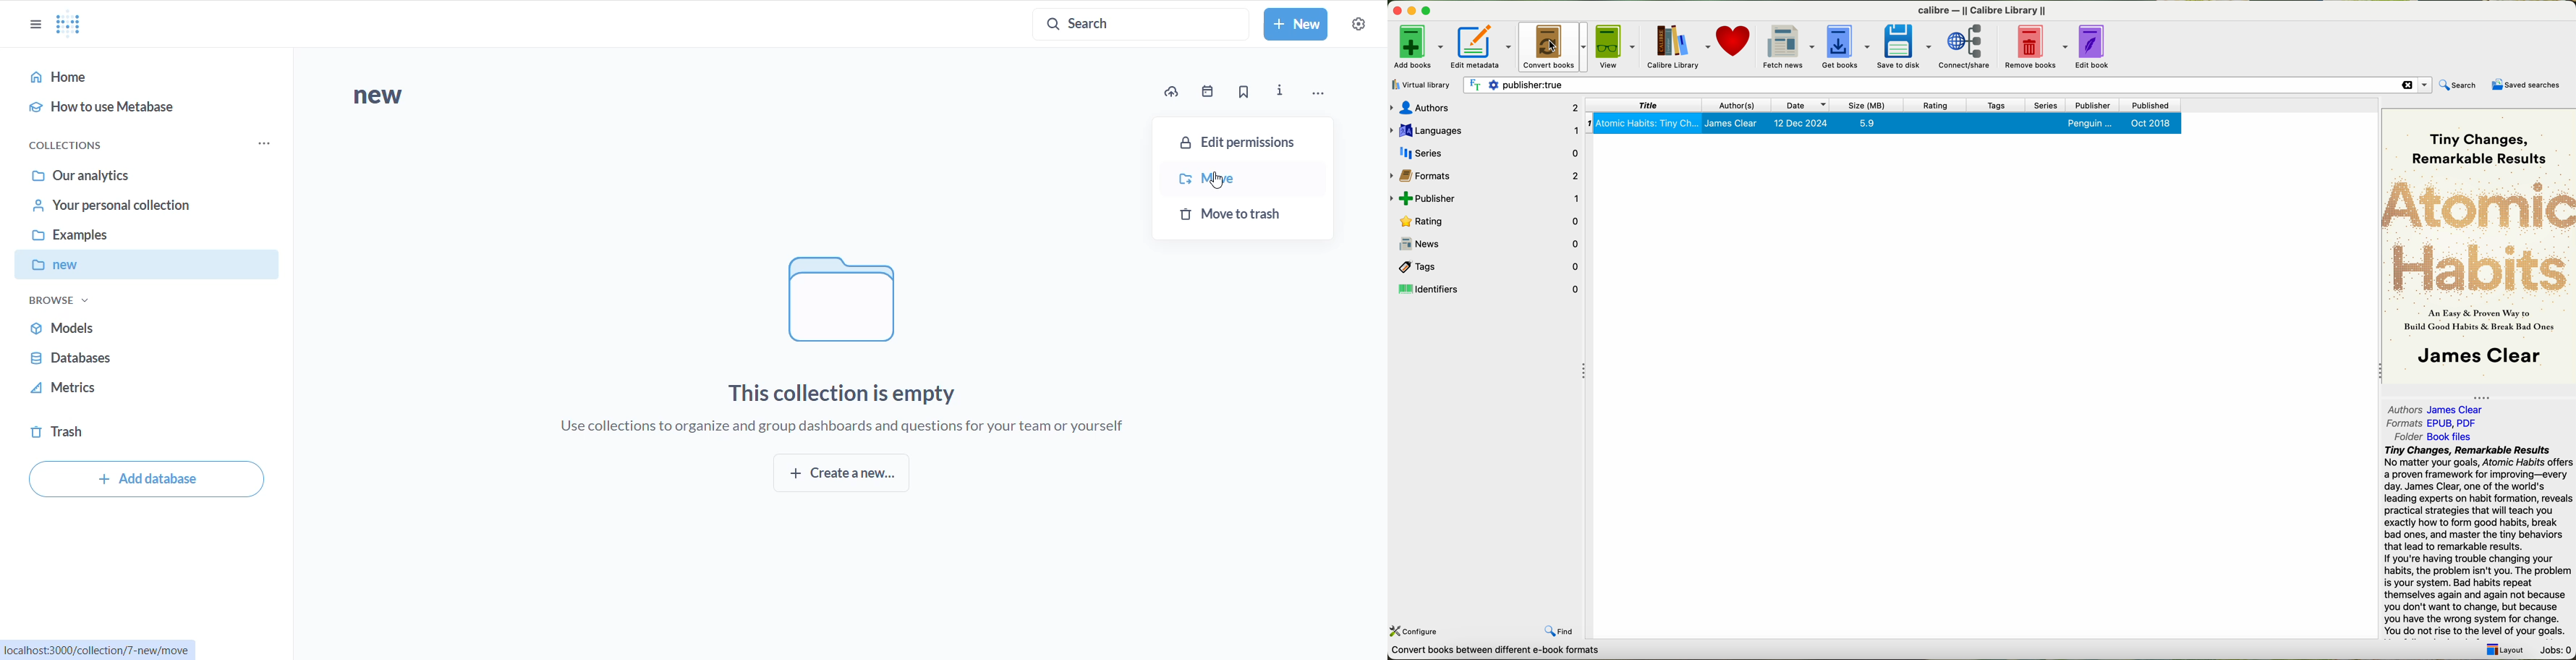  I want to click on click on convert books, so click(1555, 47).